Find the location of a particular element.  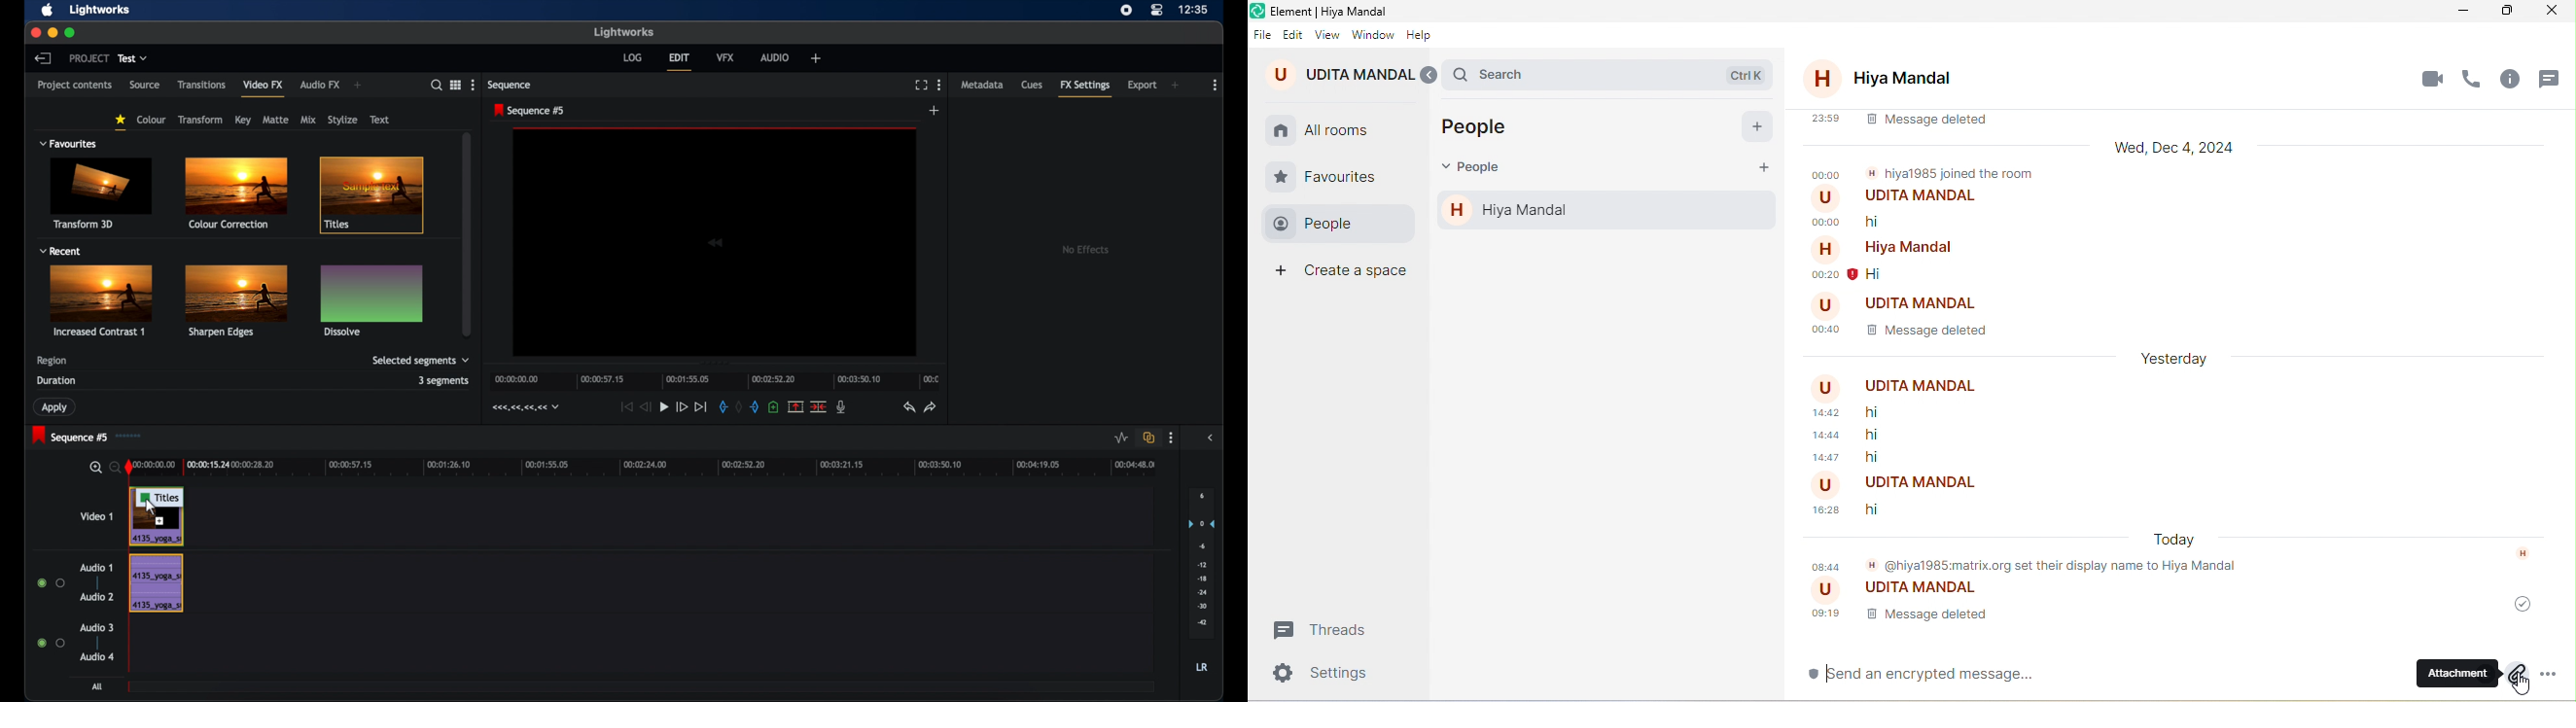

hiya mandal is located at coordinates (1885, 80).